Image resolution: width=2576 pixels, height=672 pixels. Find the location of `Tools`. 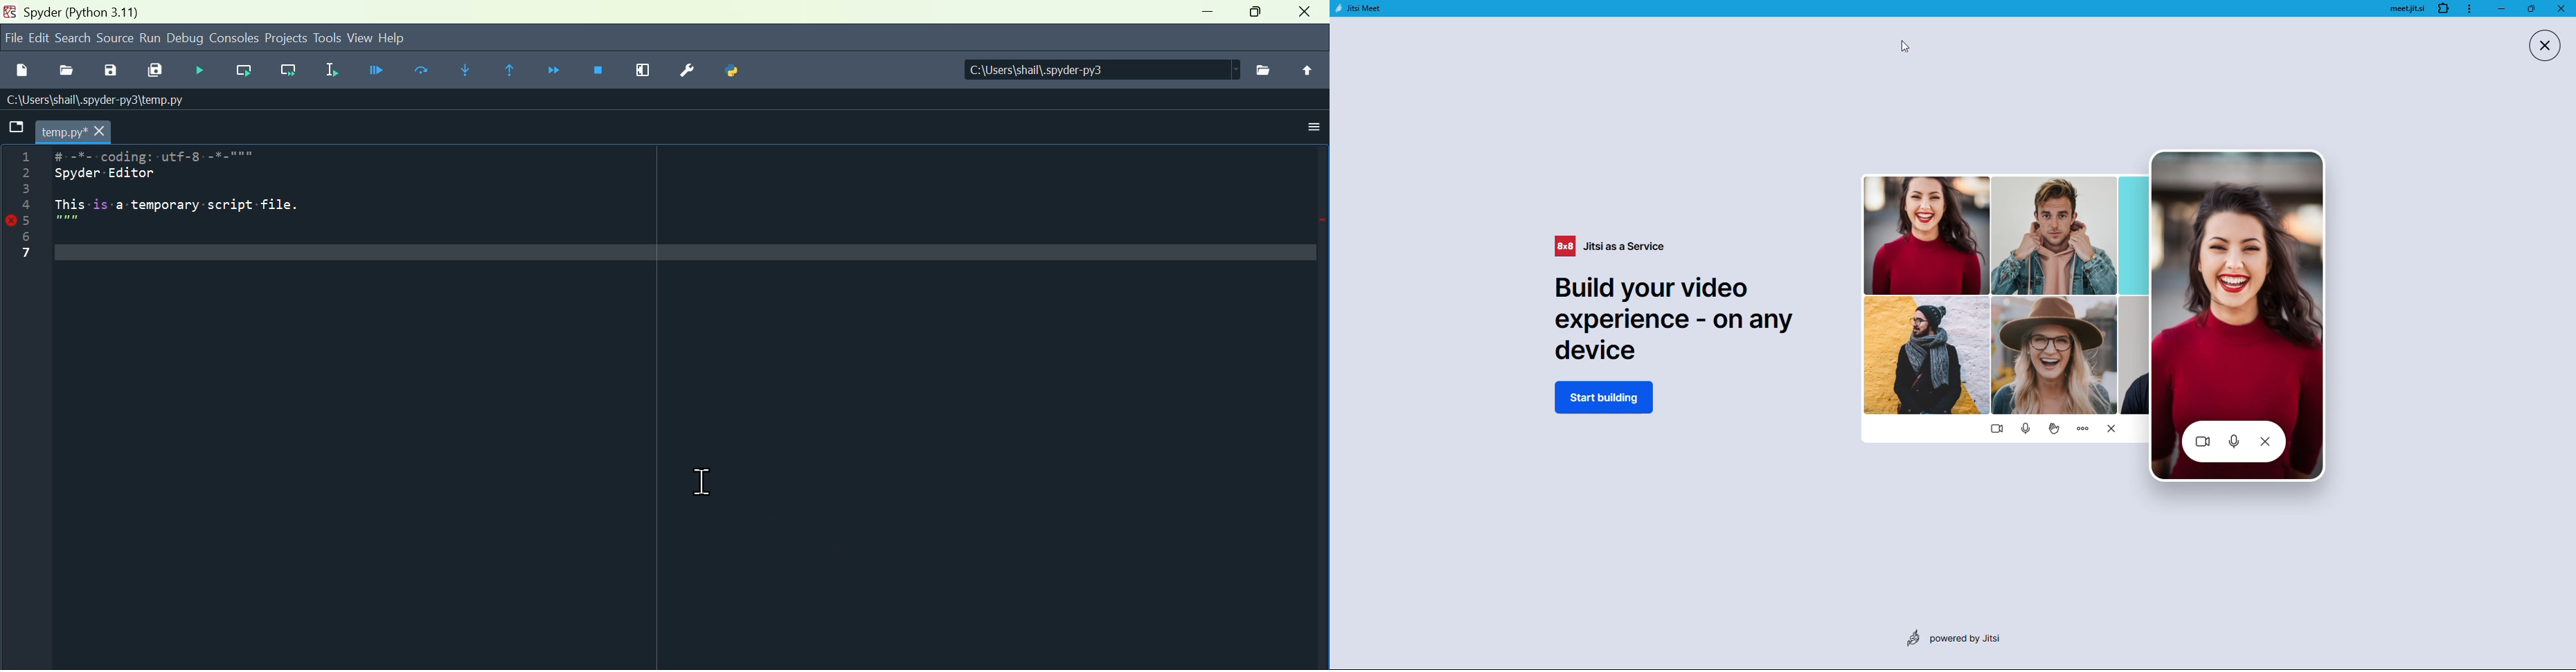

Tools is located at coordinates (327, 39).